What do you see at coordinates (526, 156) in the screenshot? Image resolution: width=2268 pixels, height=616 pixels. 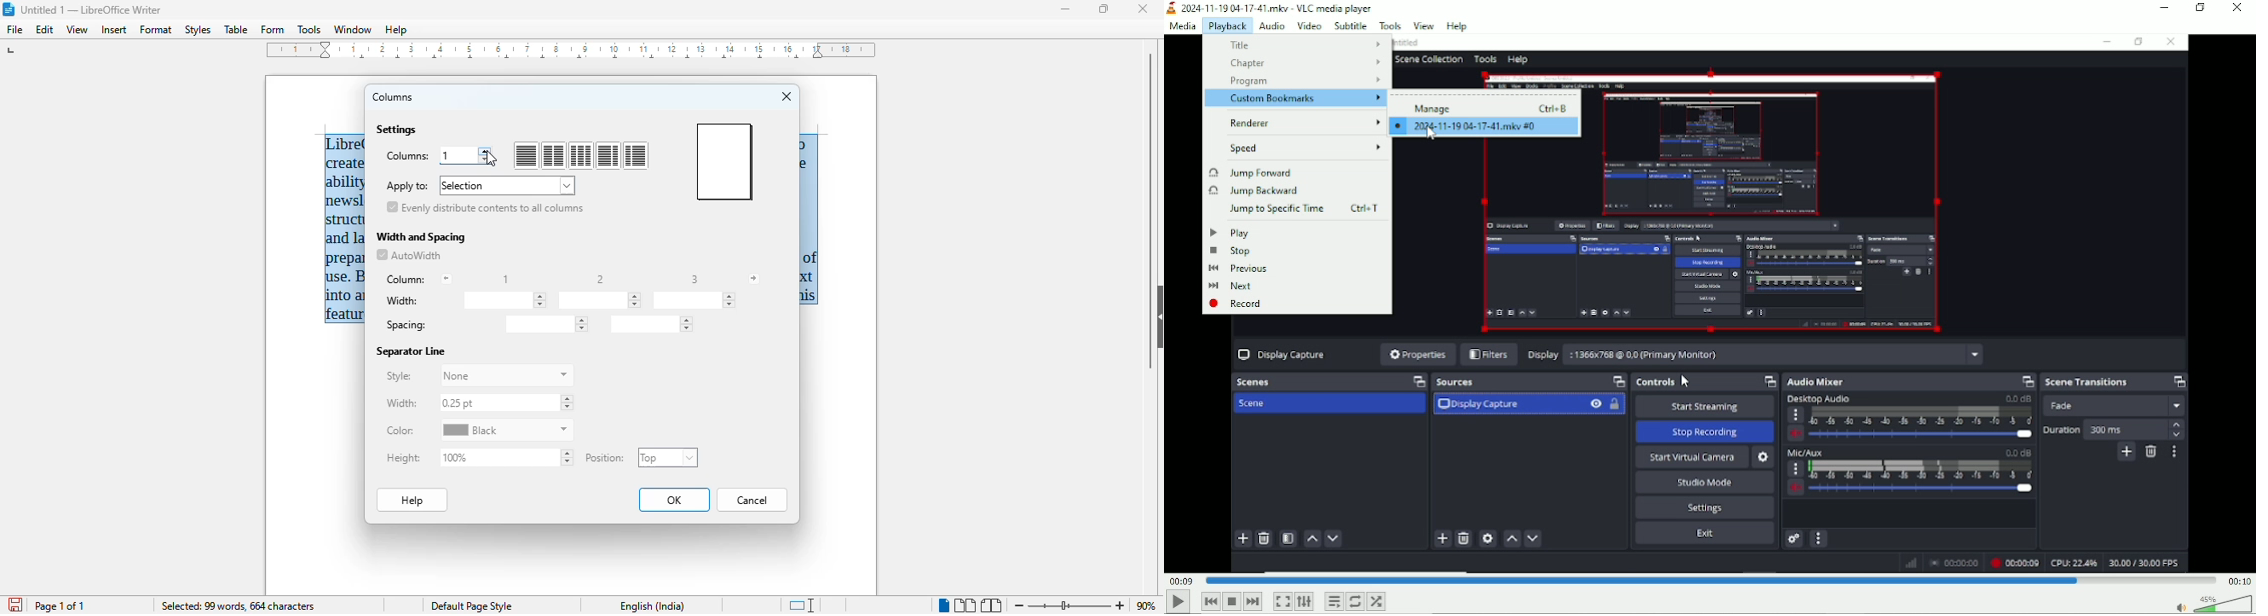 I see `1 column` at bounding box center [526, 156].